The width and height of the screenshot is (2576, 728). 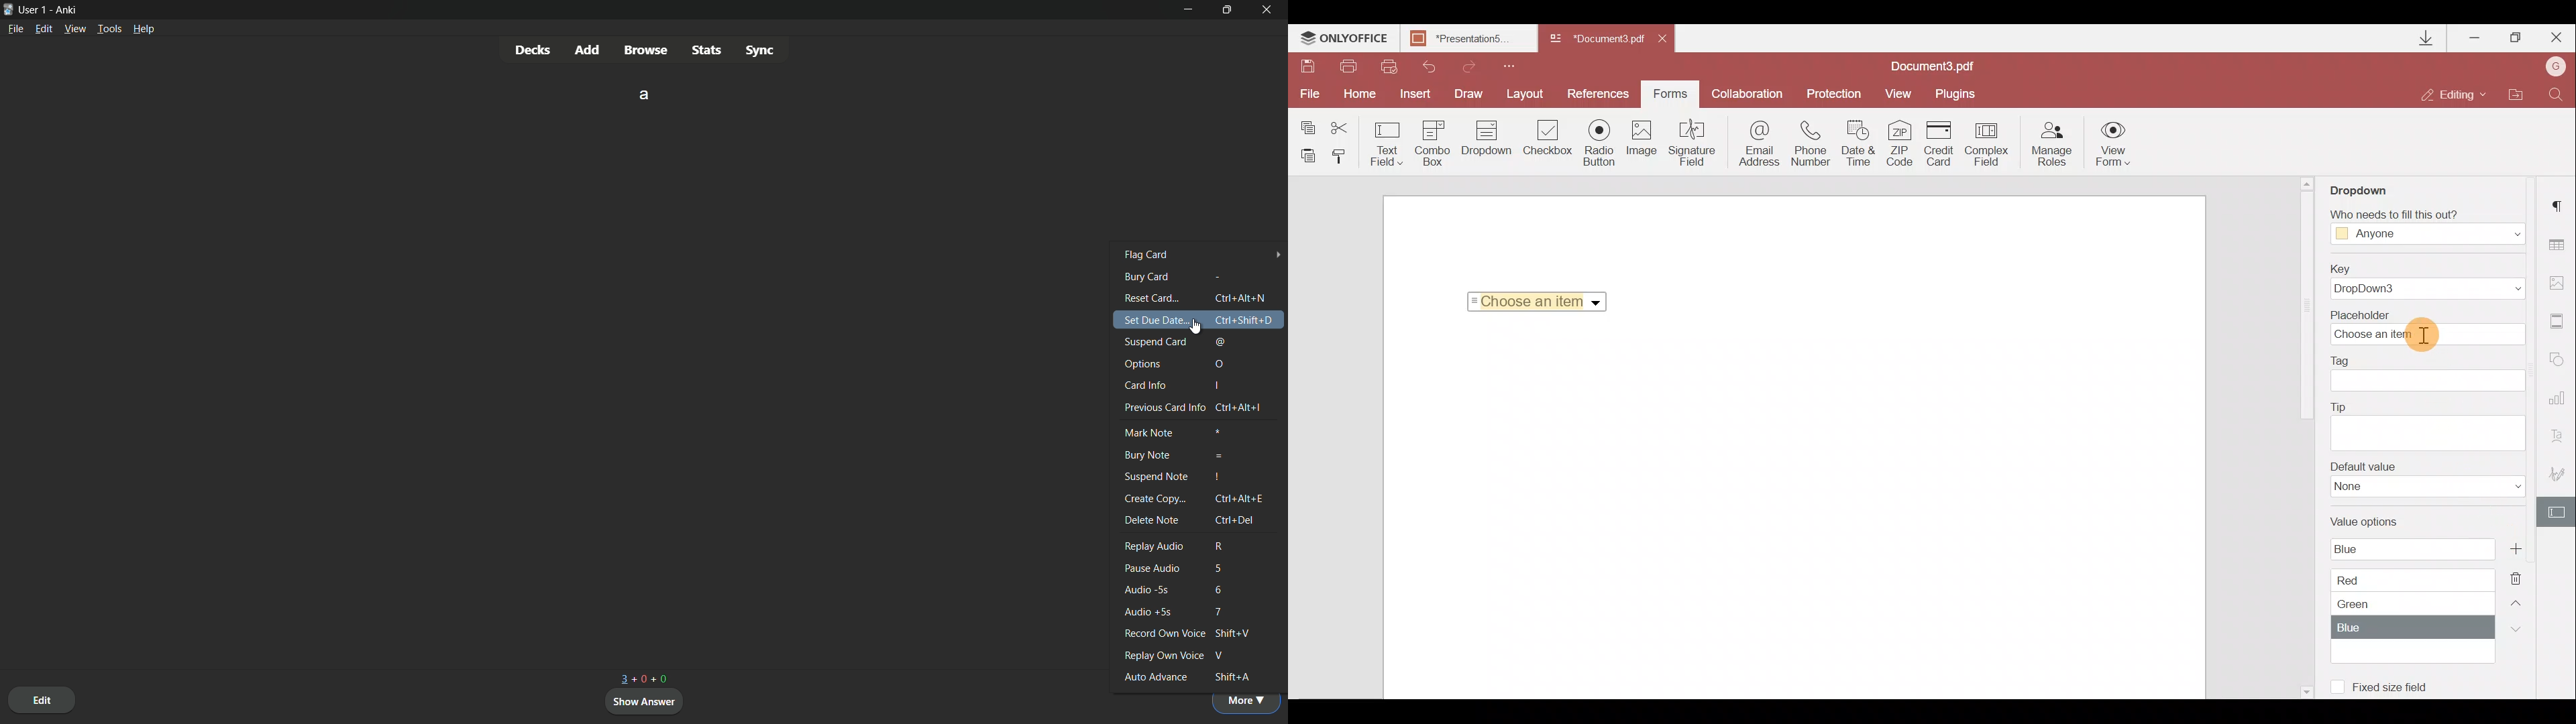 I want to click on keyboard shortcut, so click(x=1216, y=431).